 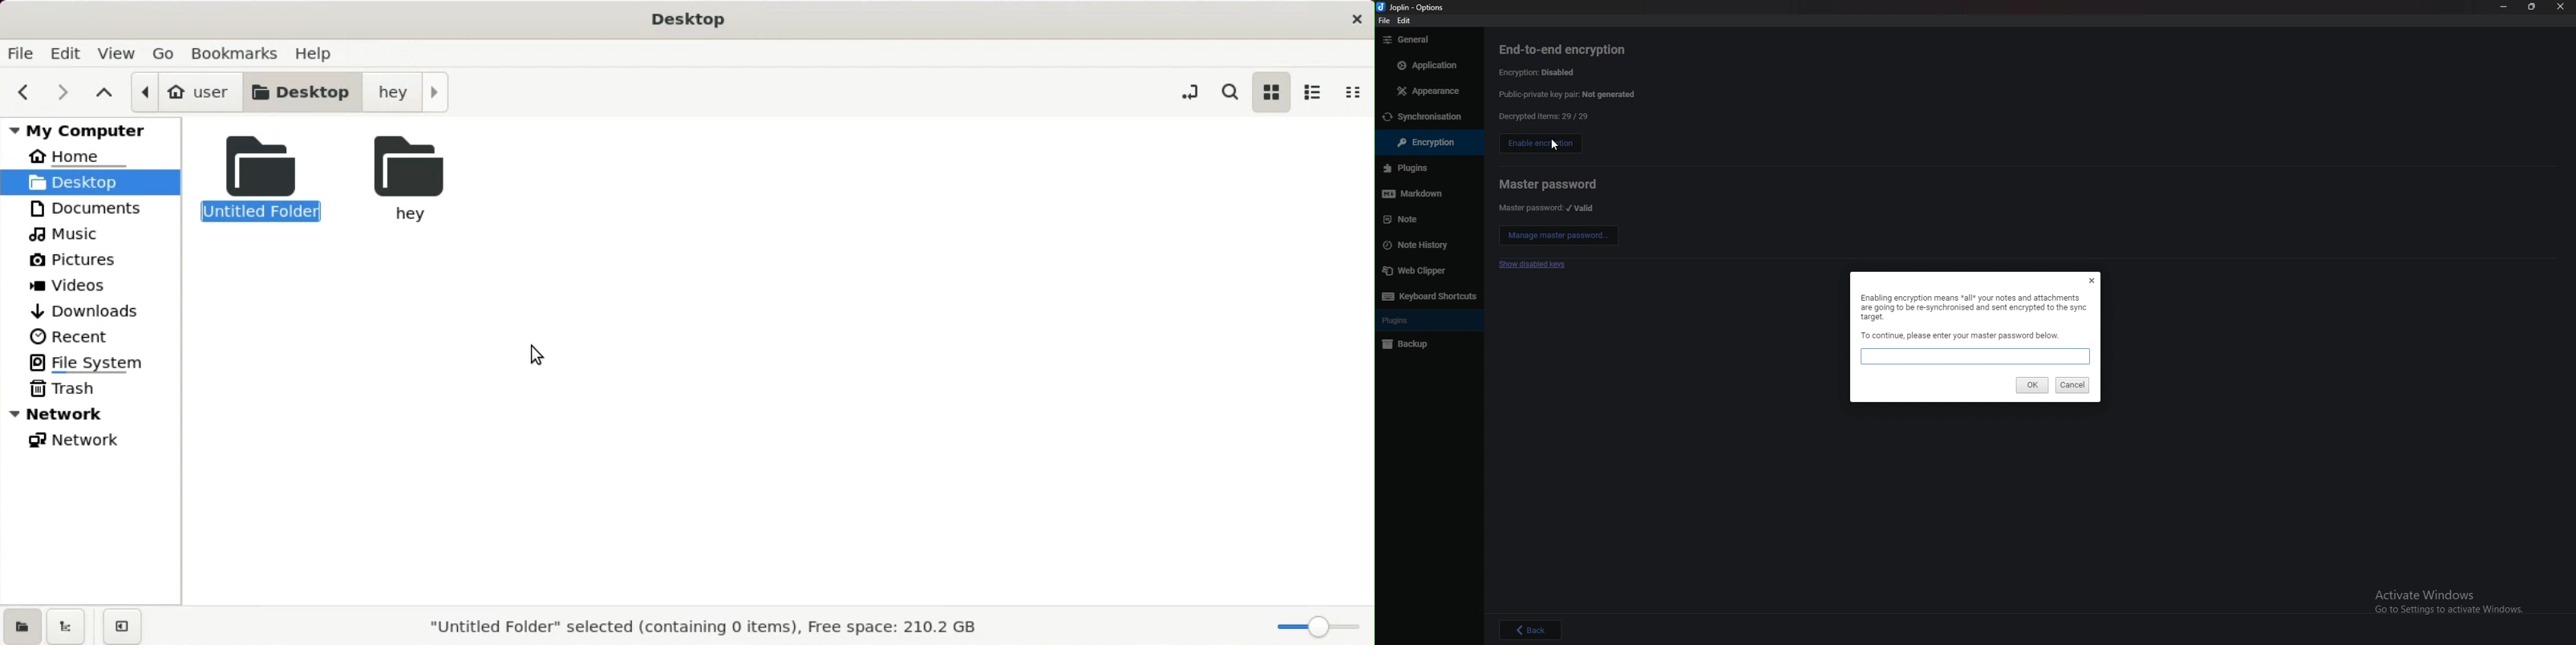 I want to click on , so click(x=1427, y=91).